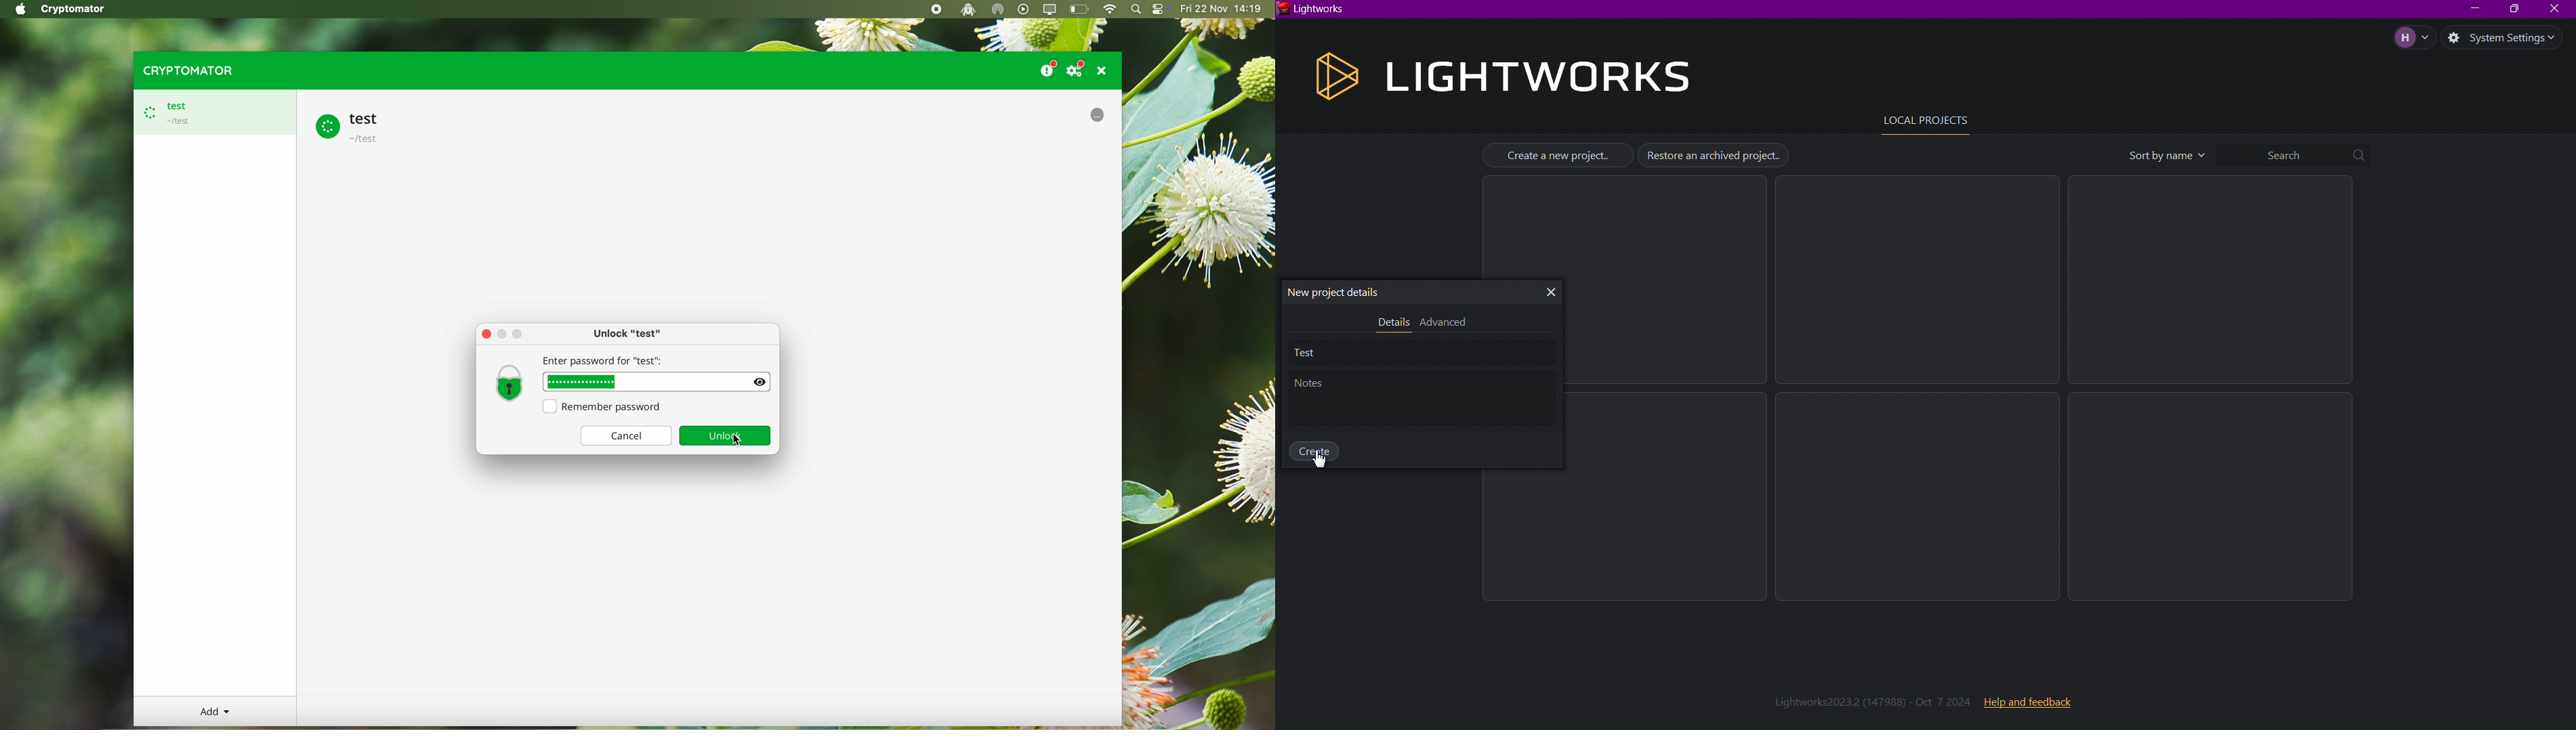  What do you see at coordinates (728, 436) in the screenshot?
I see `unlock` at bounding box center [728, 436].